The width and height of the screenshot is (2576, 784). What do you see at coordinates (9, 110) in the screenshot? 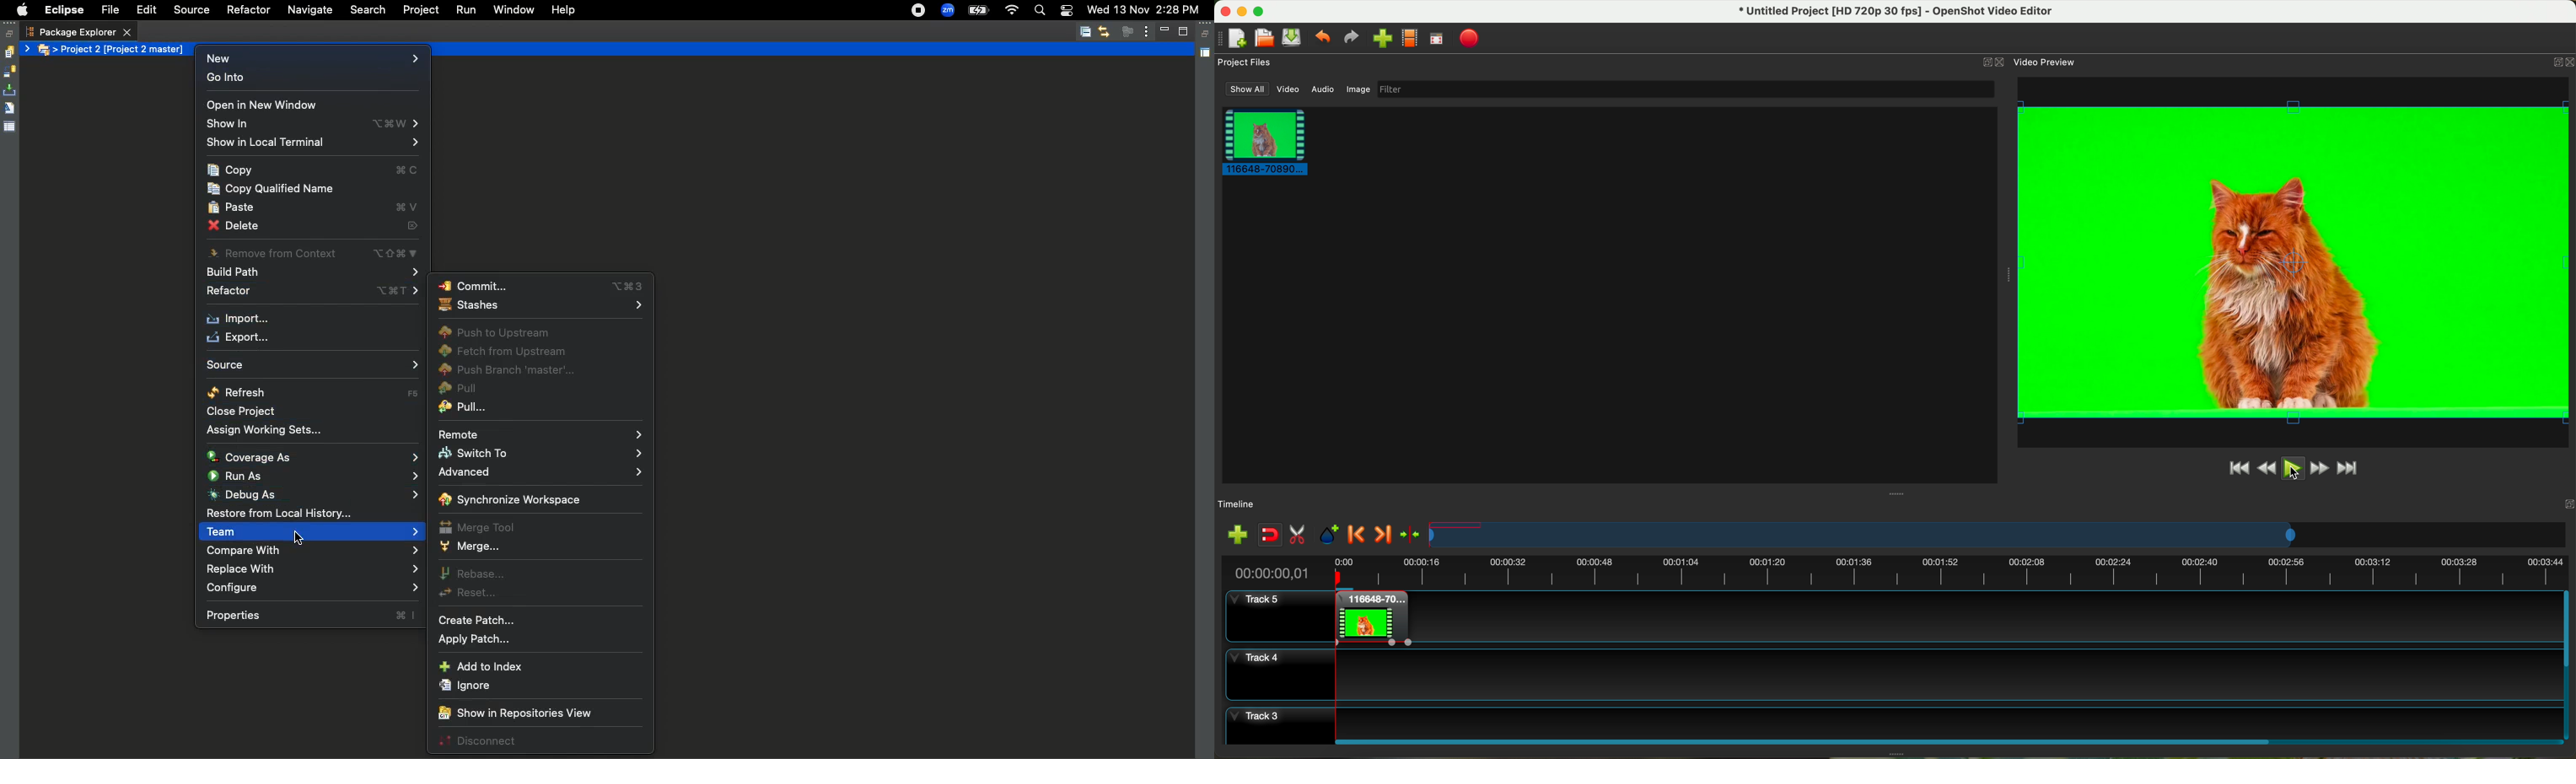
I see `Git reflog` at bounding box center [9, 110].